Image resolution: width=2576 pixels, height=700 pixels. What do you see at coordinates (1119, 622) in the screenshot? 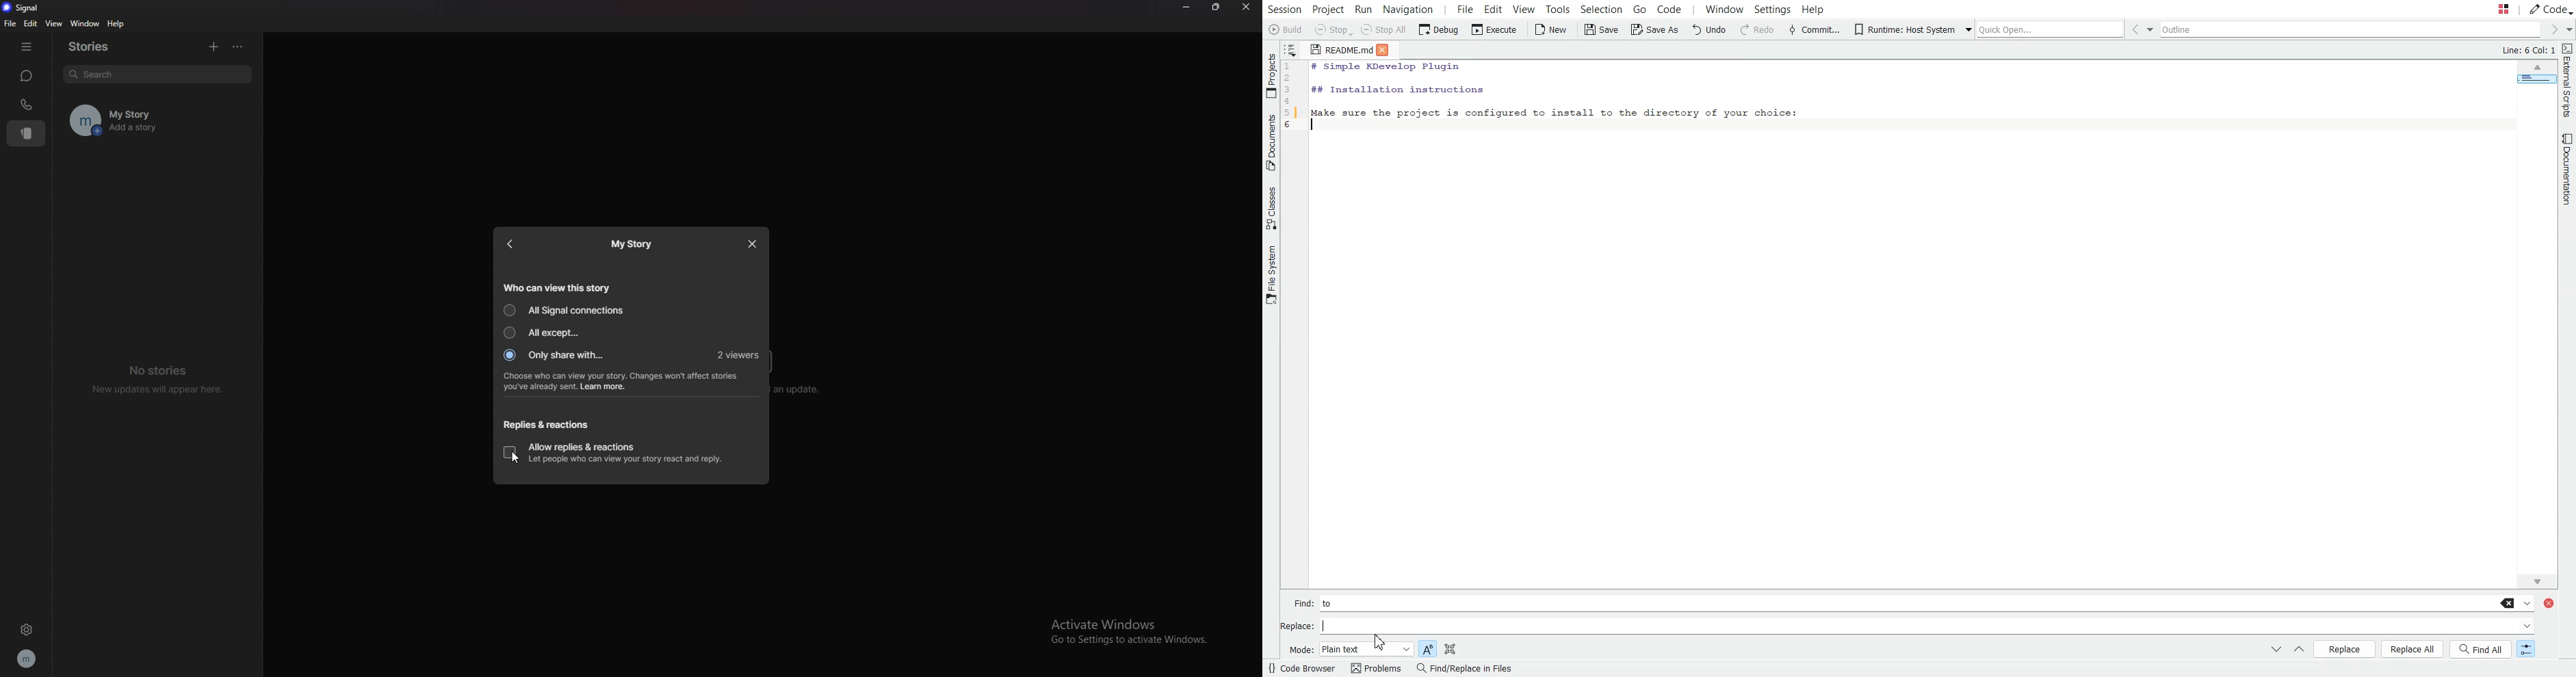
I see `Activate Windows` at bounding box center [1119, 622].